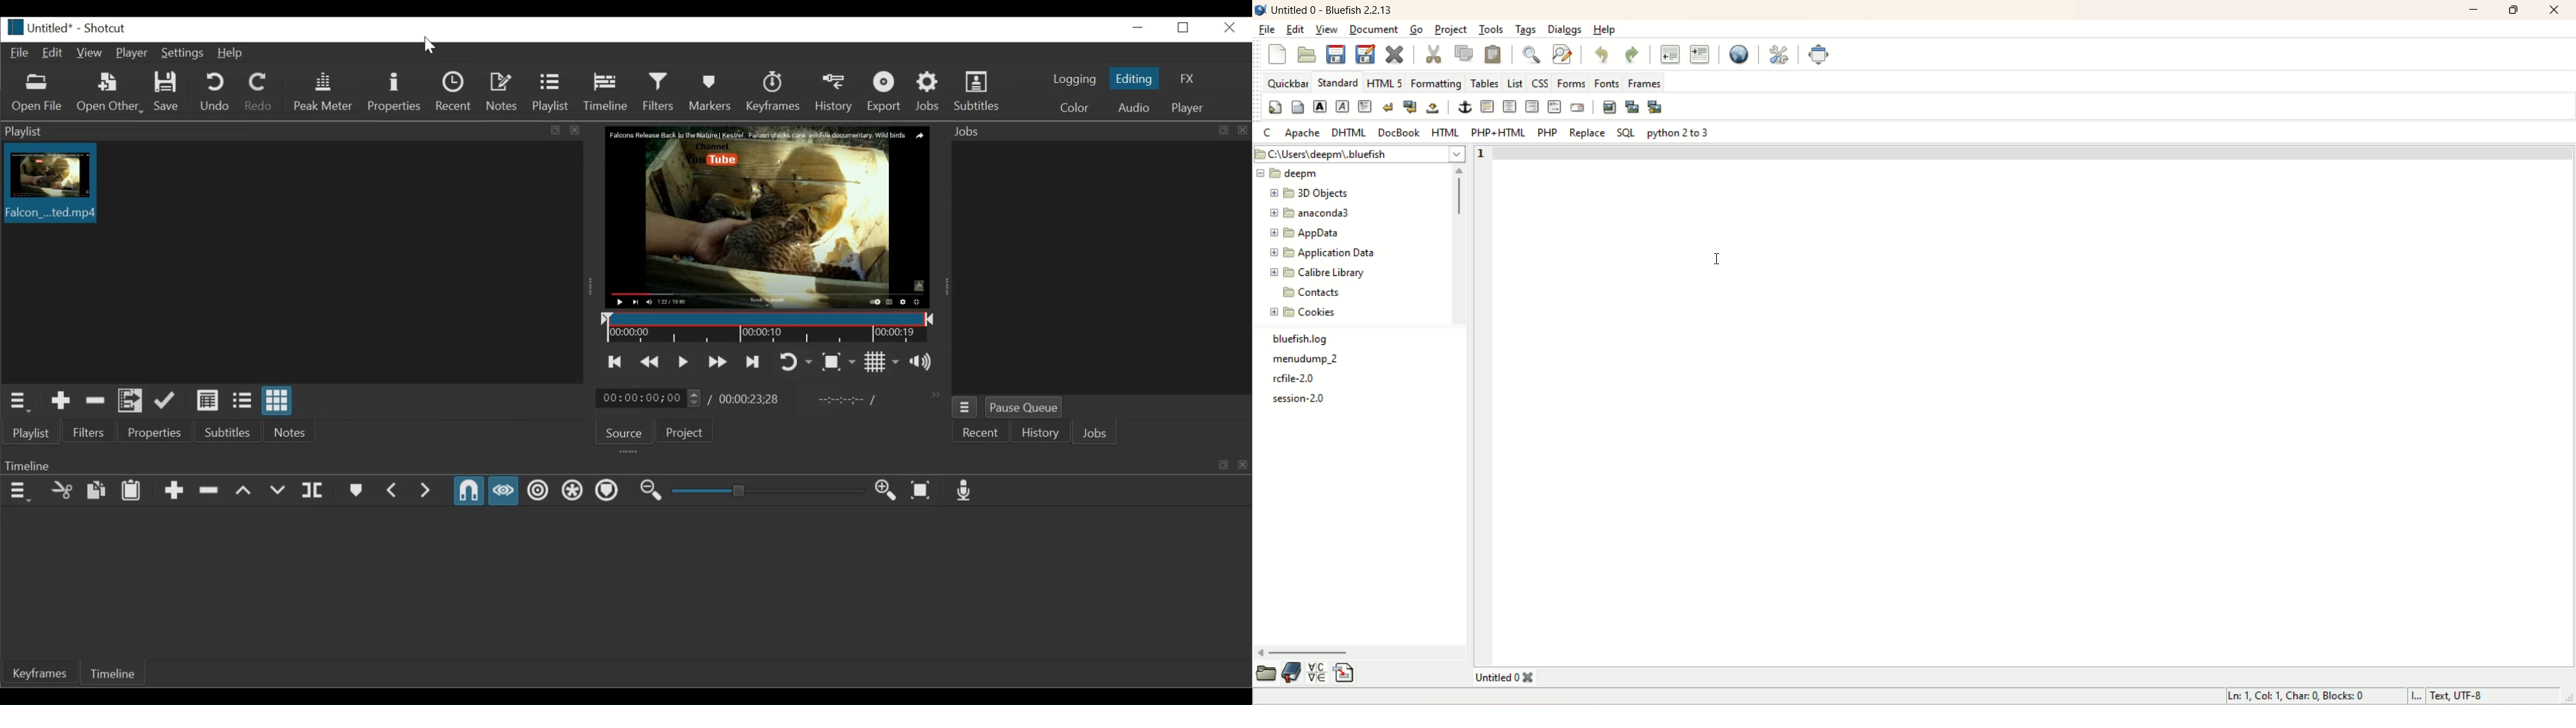  I want to click on horizontal rule, so click(1487, 107).